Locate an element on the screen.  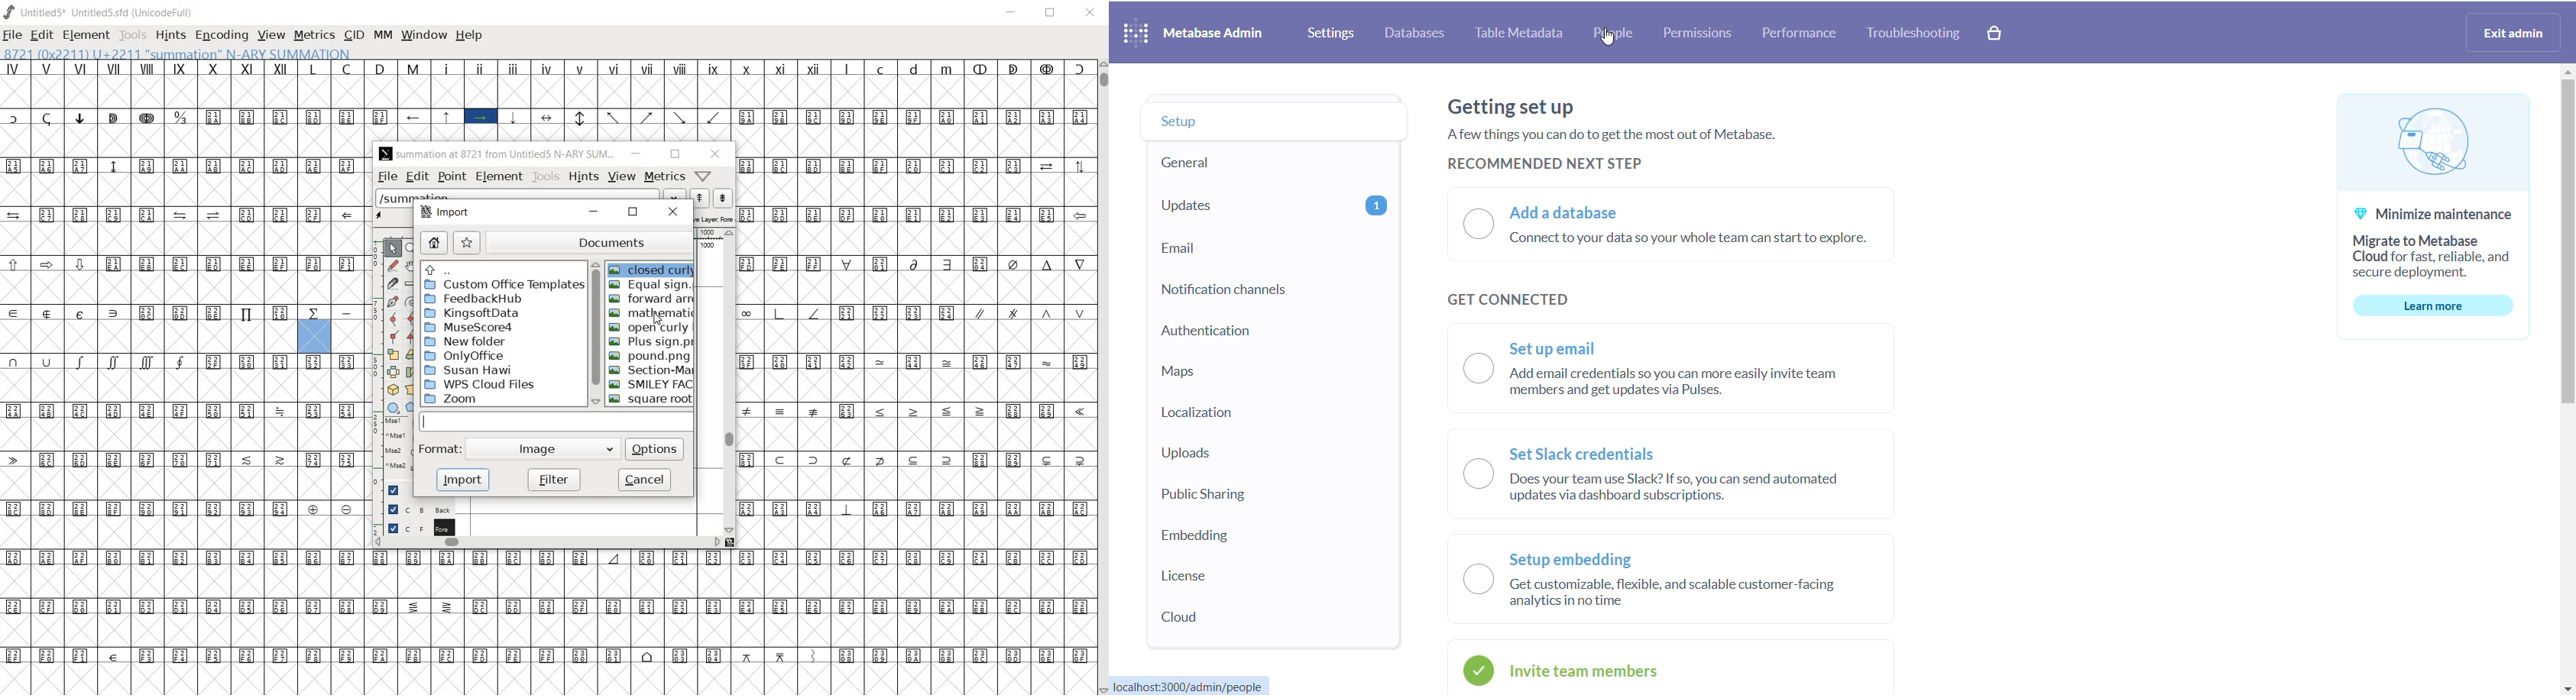
rectangle or ellipse is located at coordinates (393, 407).